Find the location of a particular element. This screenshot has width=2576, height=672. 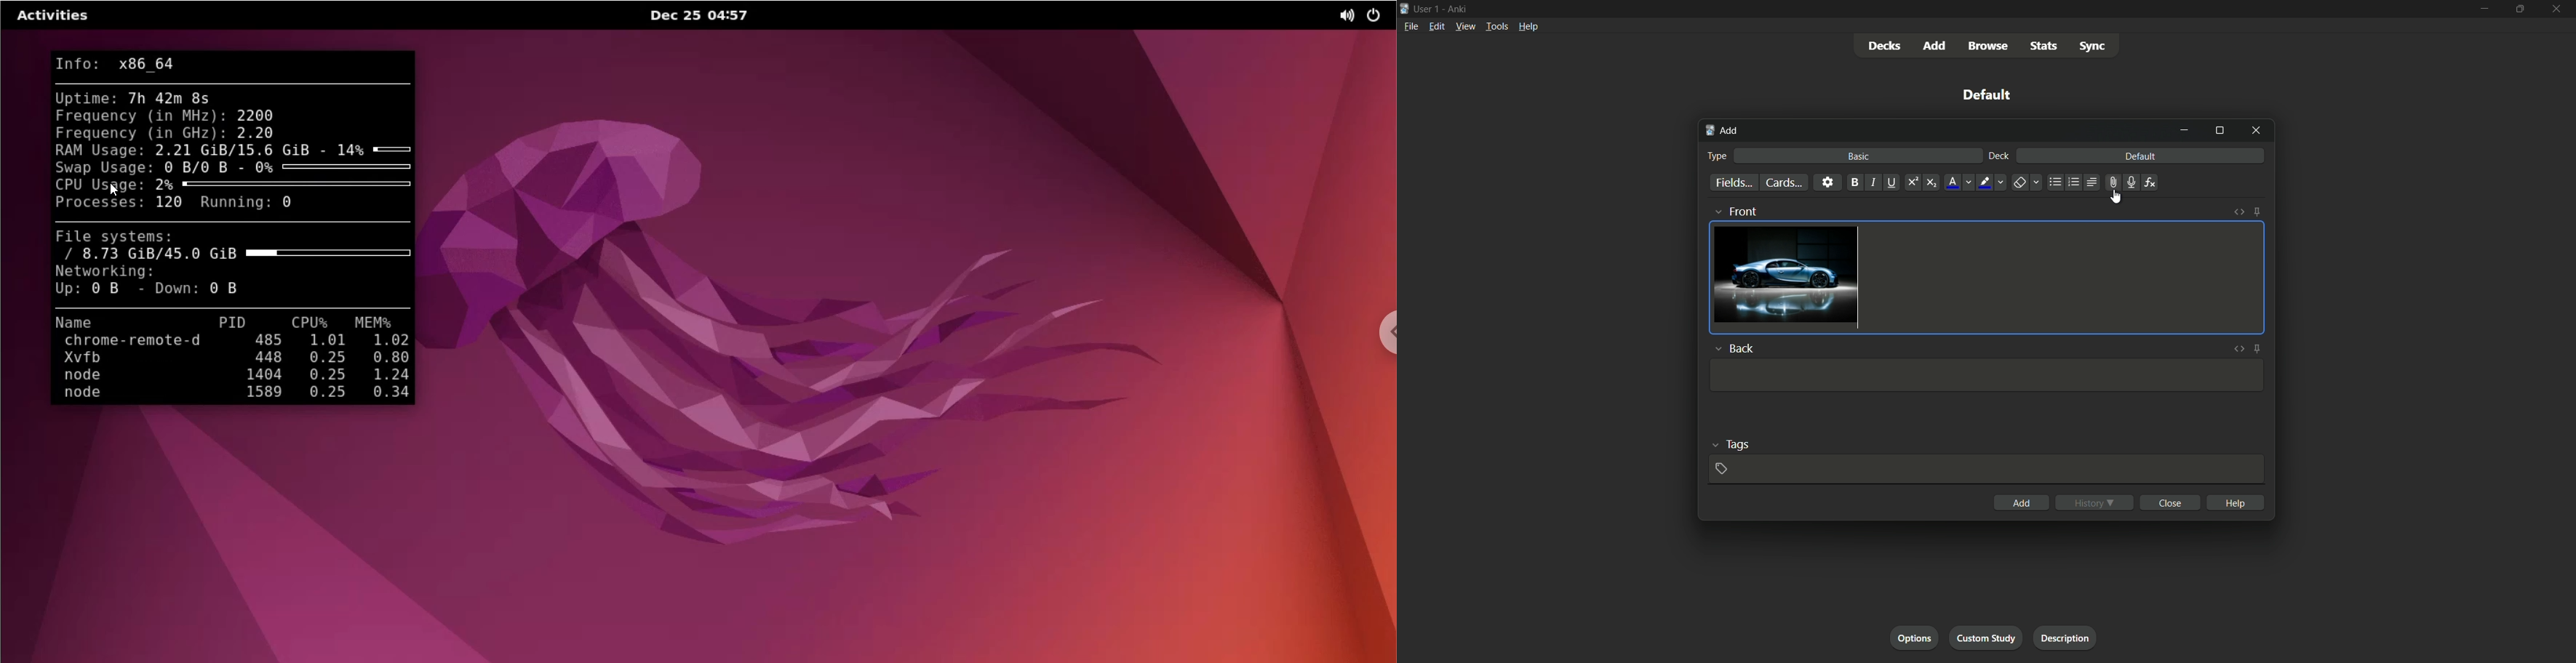

subscript is located at coordinates (1932, 182).